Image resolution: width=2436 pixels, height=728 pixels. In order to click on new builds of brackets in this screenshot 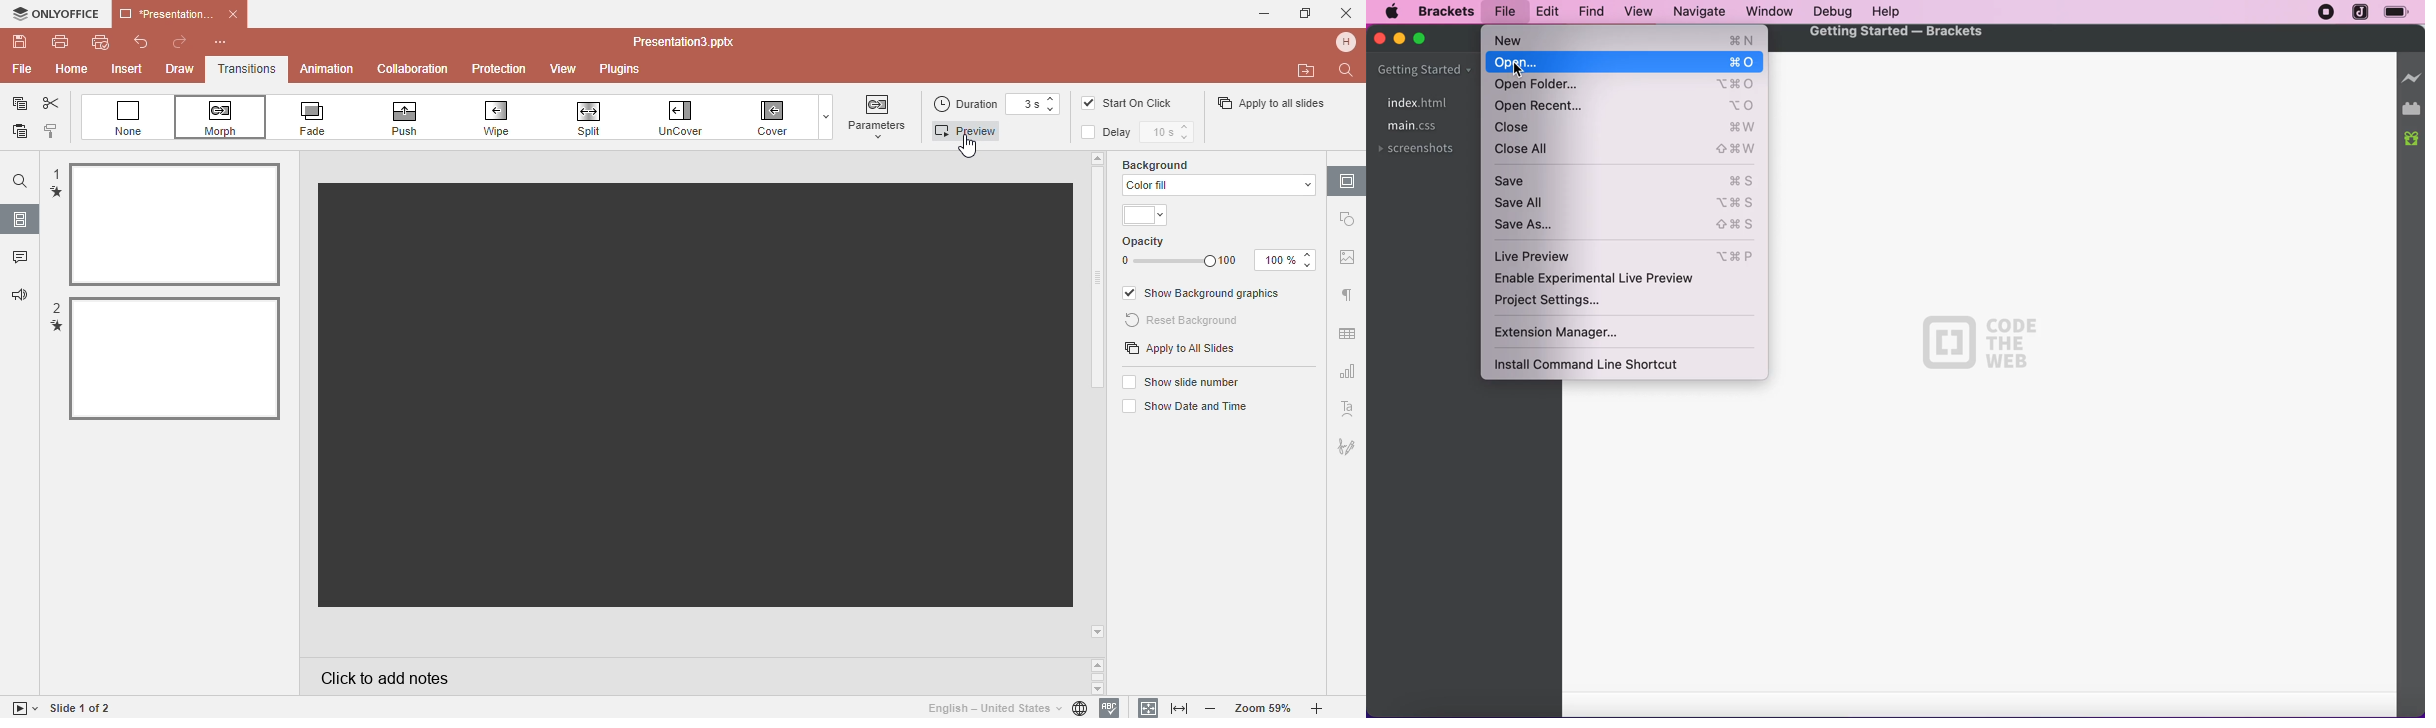, I will do `click(2413, 139)`.